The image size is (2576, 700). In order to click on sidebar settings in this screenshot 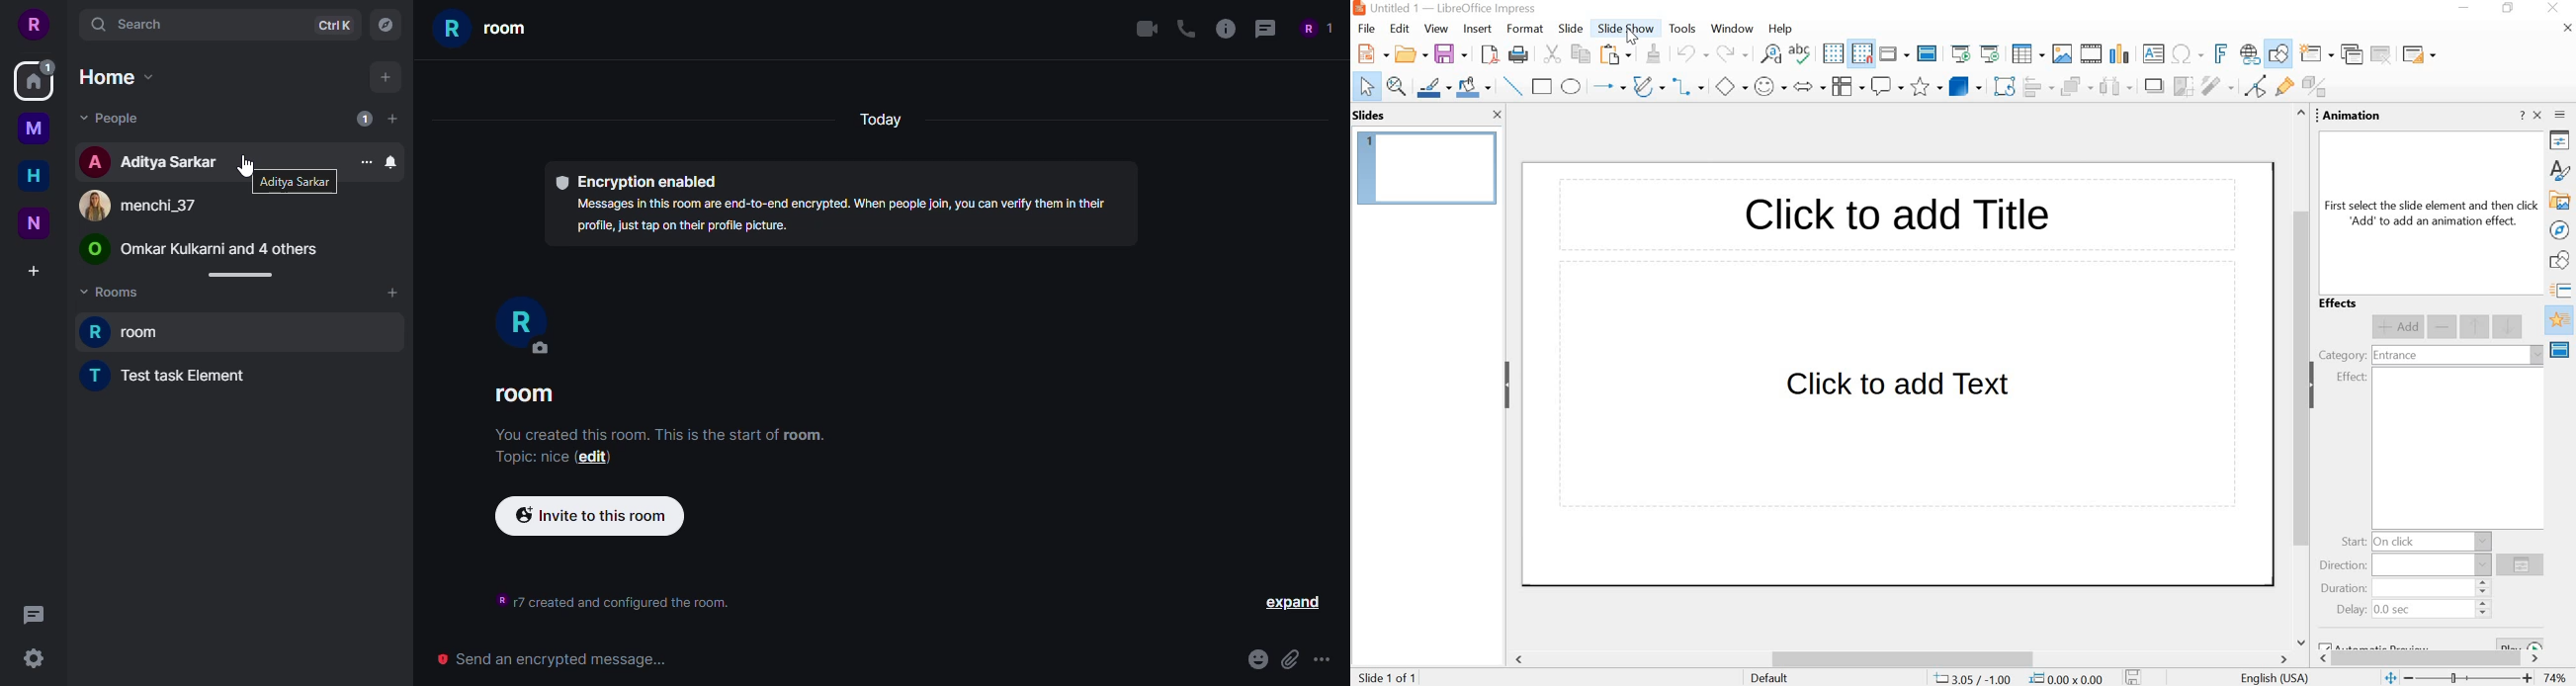, I will do `click(2563, 117)`.